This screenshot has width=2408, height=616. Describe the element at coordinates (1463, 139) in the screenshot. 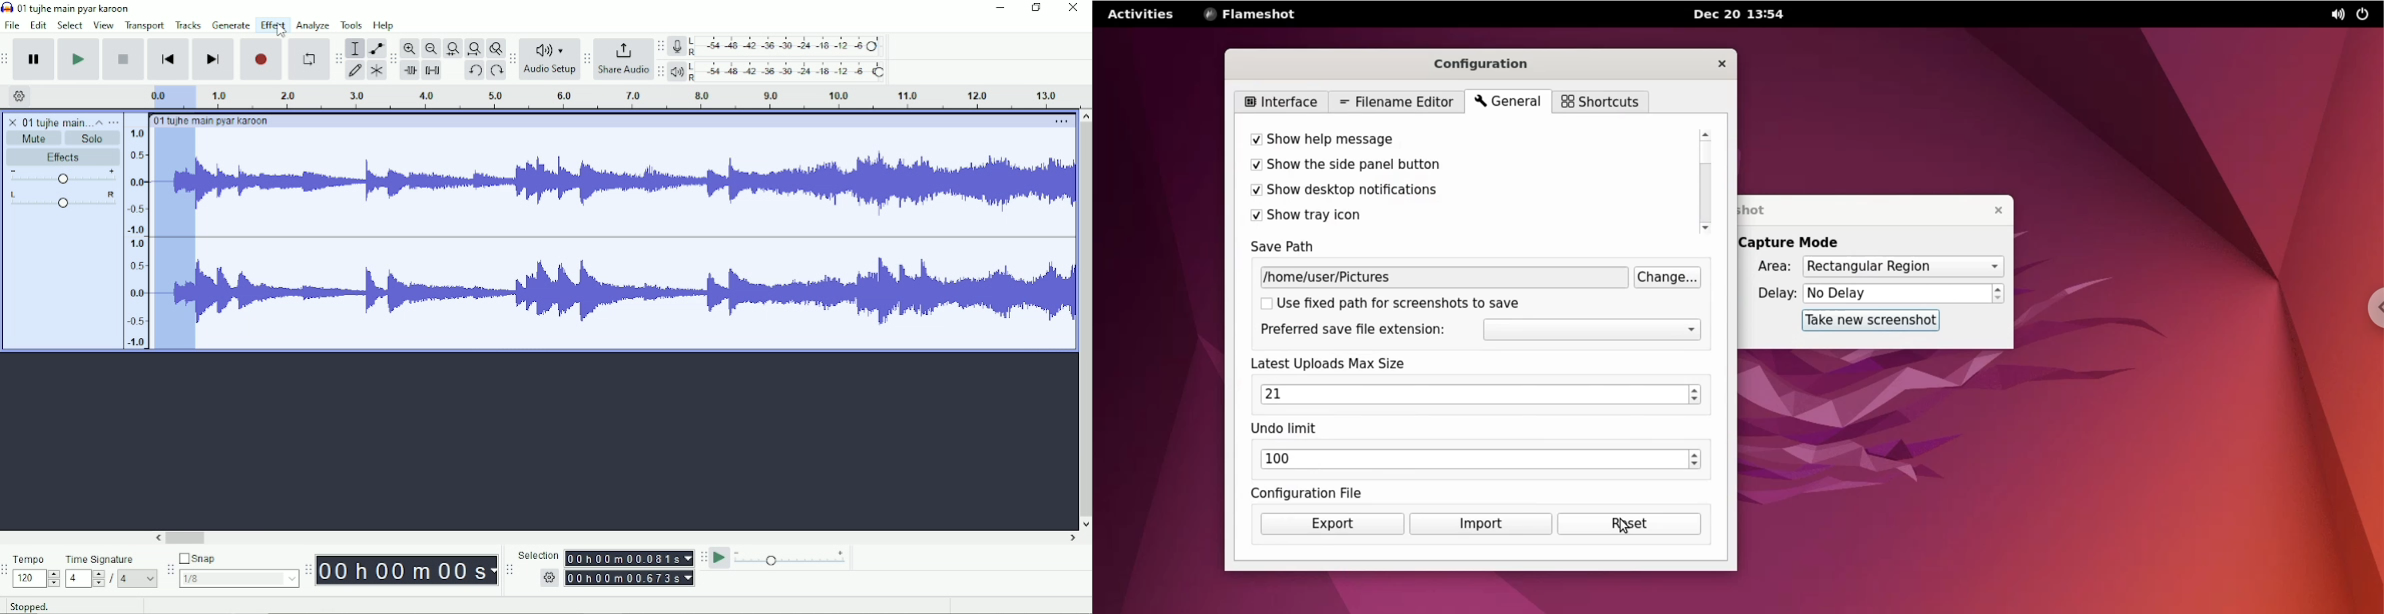

I see `show help message checkbox` at that location.